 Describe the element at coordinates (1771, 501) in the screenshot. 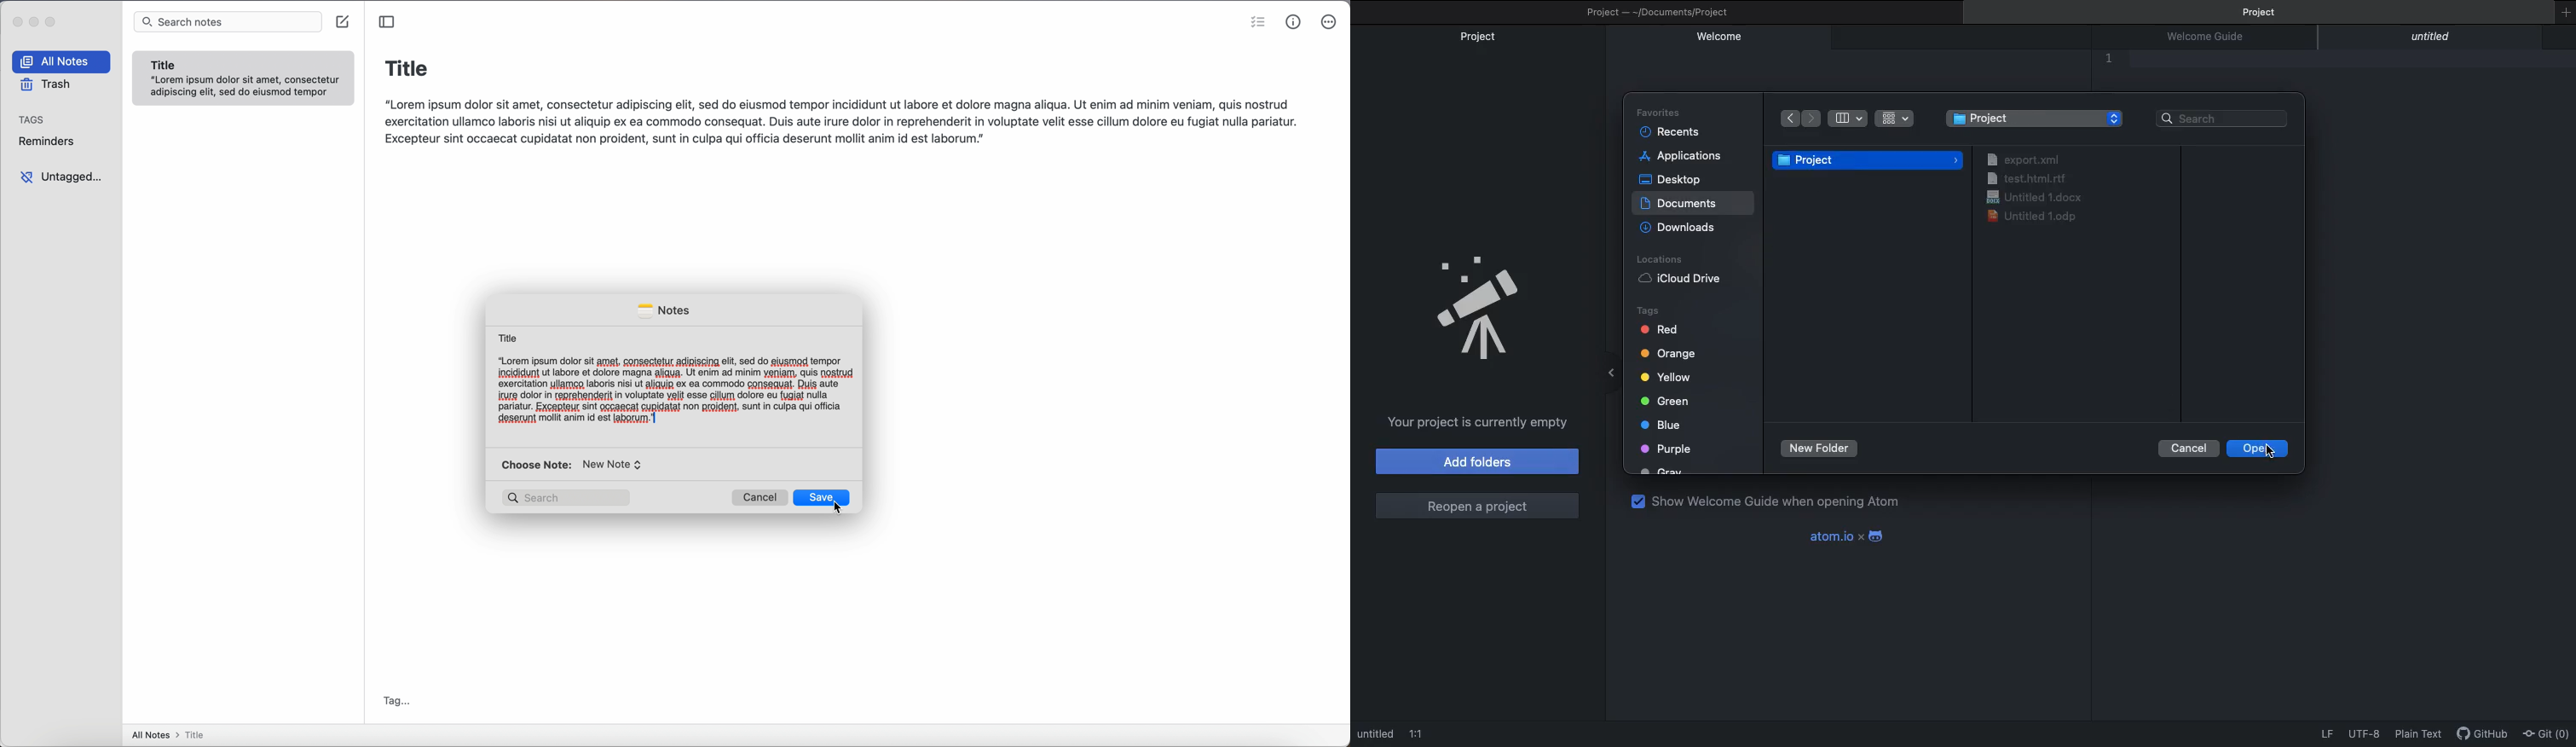

I see `Show welcome guide when opening Atom` at that location.